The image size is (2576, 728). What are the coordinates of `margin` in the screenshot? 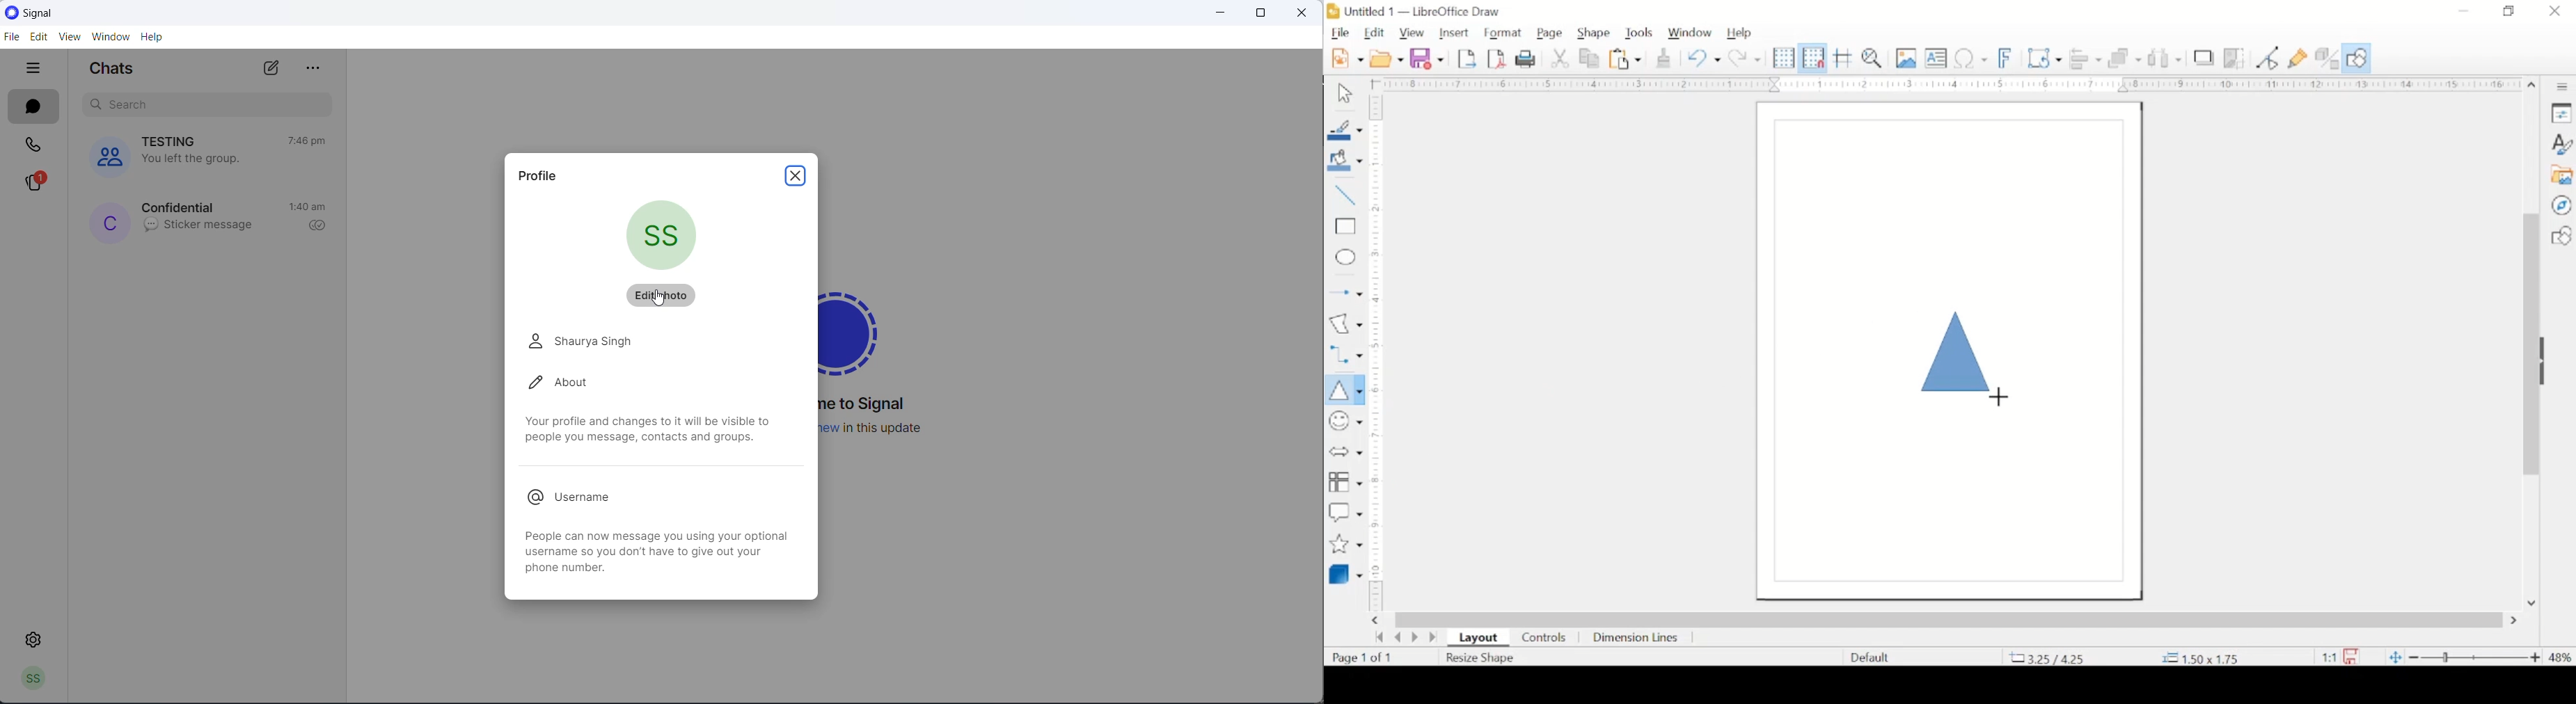 It's located at (1378, 355).